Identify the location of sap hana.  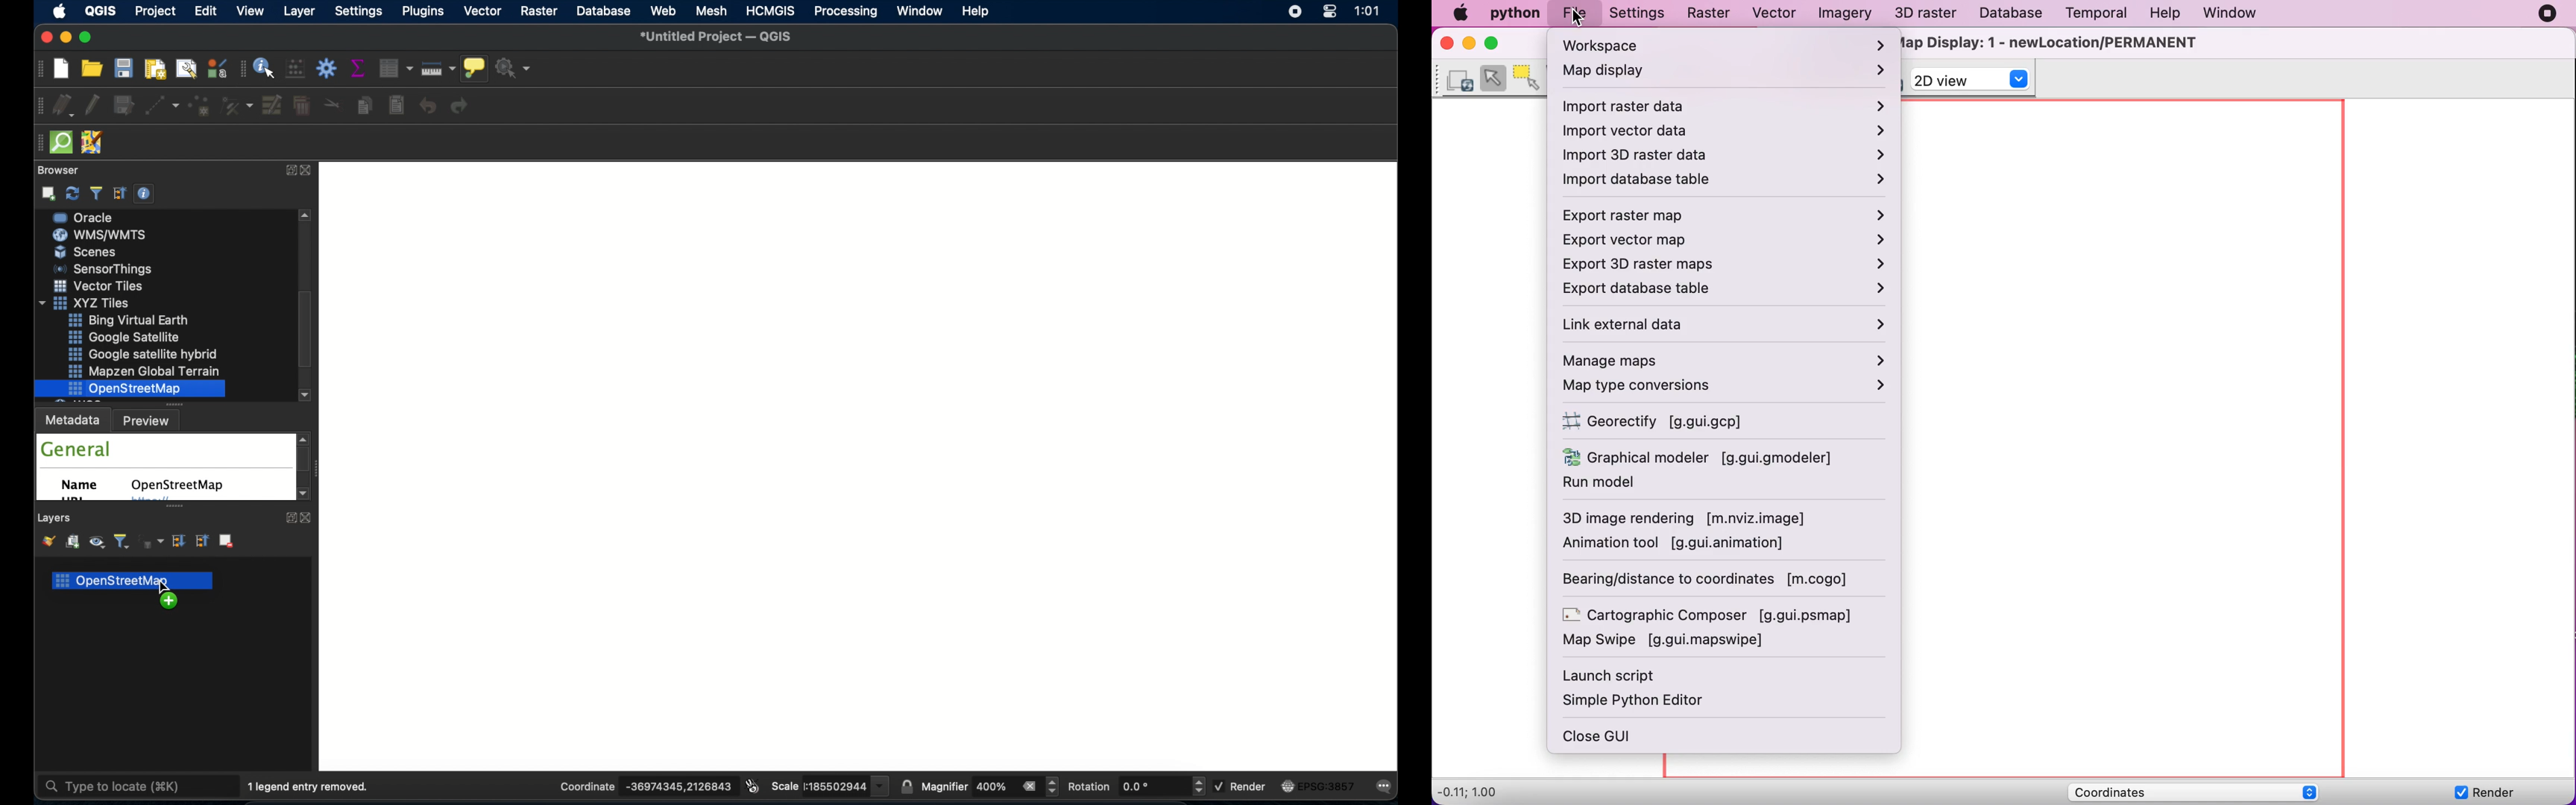
(104, 234).